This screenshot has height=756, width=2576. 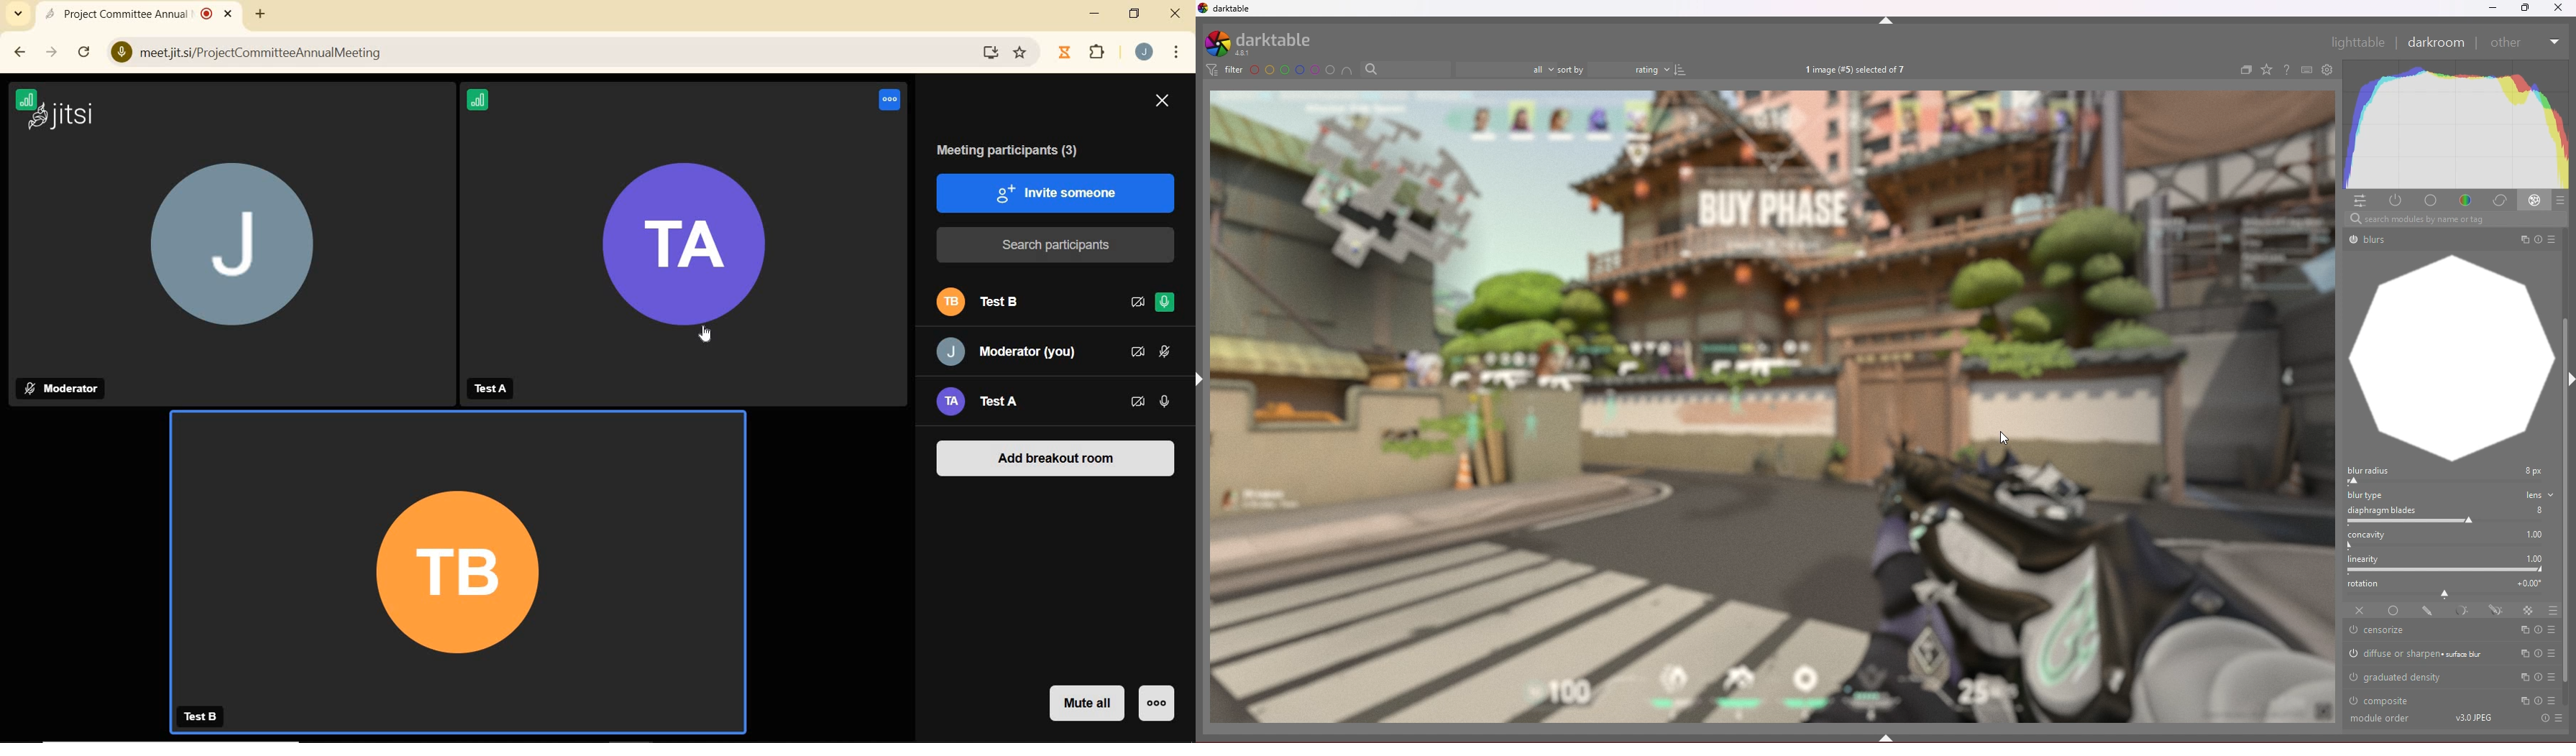 What do you see at coordinates (2452, 495) in the screenshot?
I see `blur type` at bounding box center [2452, 495].